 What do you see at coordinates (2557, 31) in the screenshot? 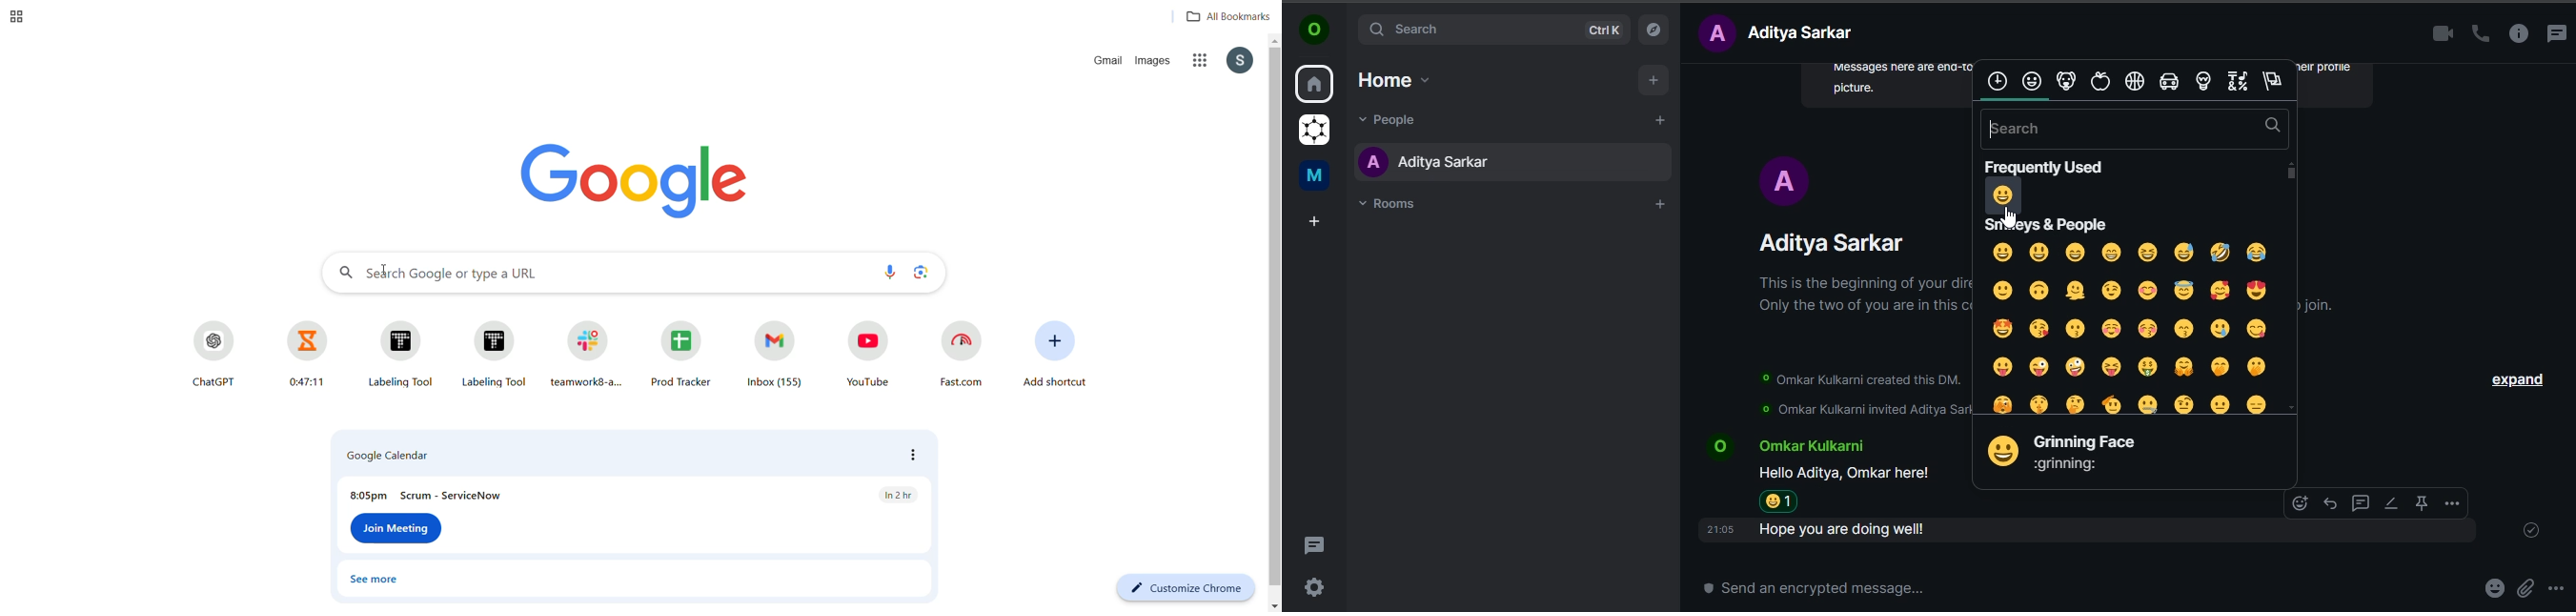
I see `threads` at bounding box center [2557, 31].